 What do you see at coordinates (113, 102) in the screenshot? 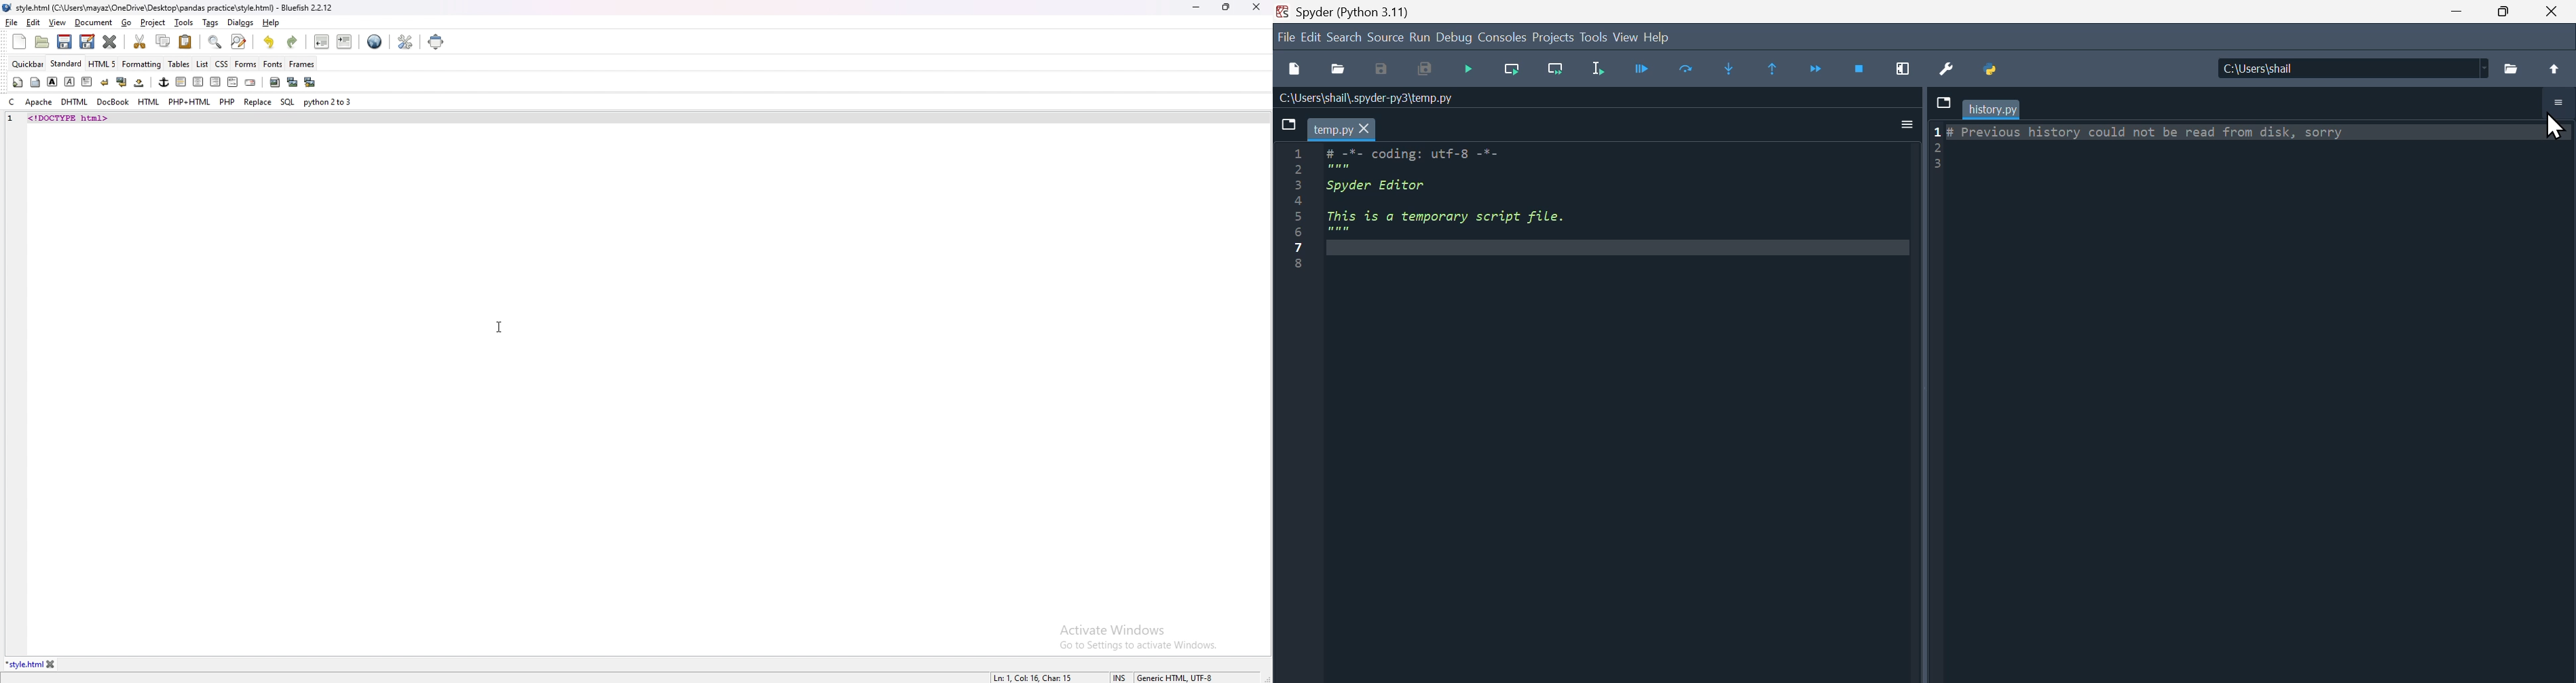
I see `docbook` at bounding box center [113, 102].